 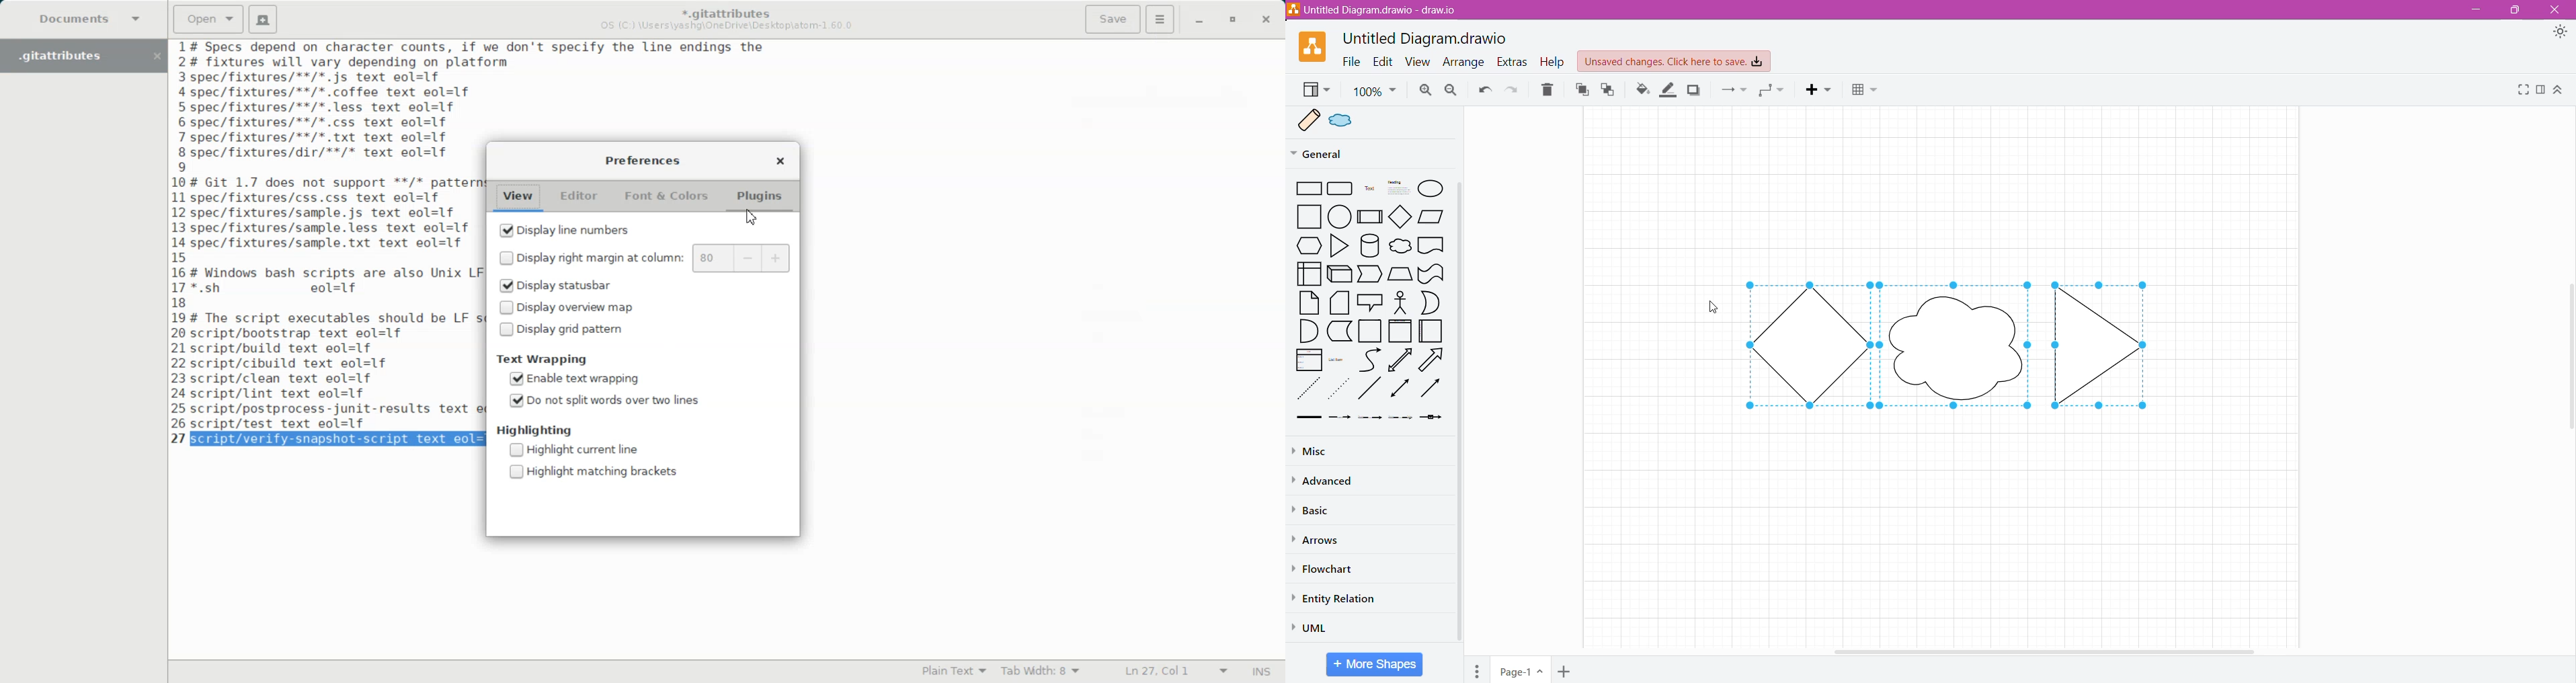 What do you see at coordinates (1521, 670) in the screenshot?
I see `Page-1` at bounding box center [1521, 670].